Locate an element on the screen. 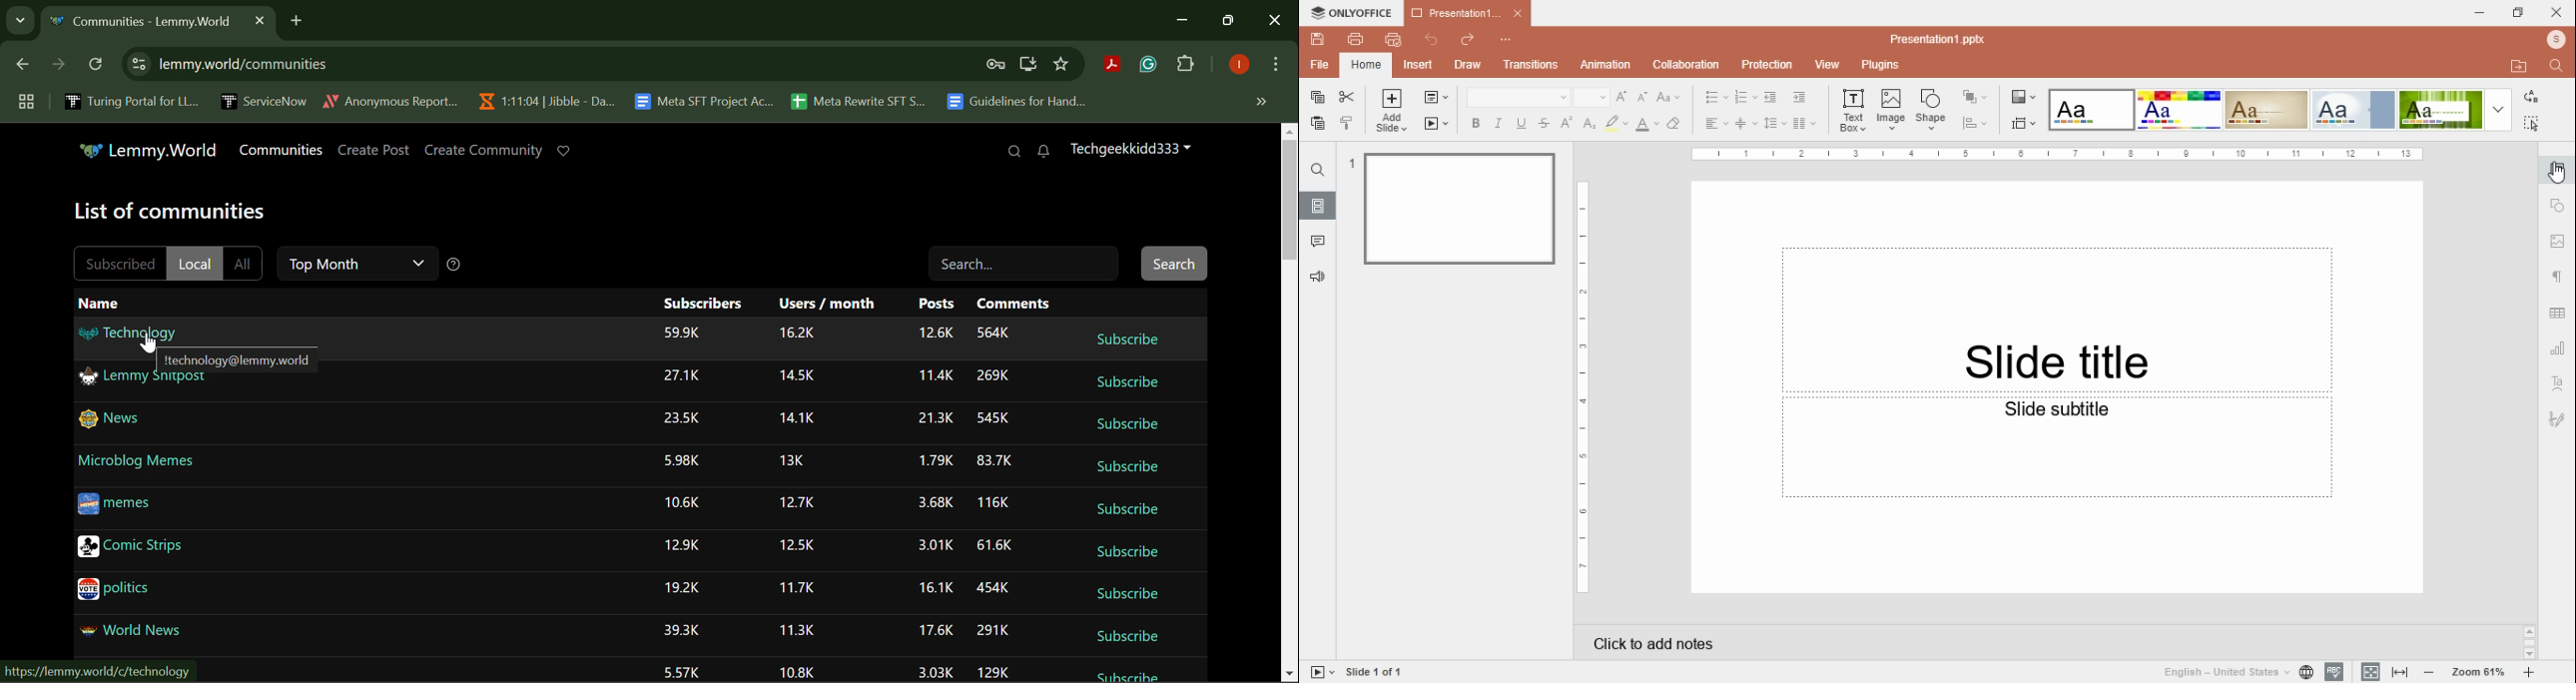 Image resolution: width=2576 pixels, height=700 pixels. decrement font size is located at coordinates (1644, 97).